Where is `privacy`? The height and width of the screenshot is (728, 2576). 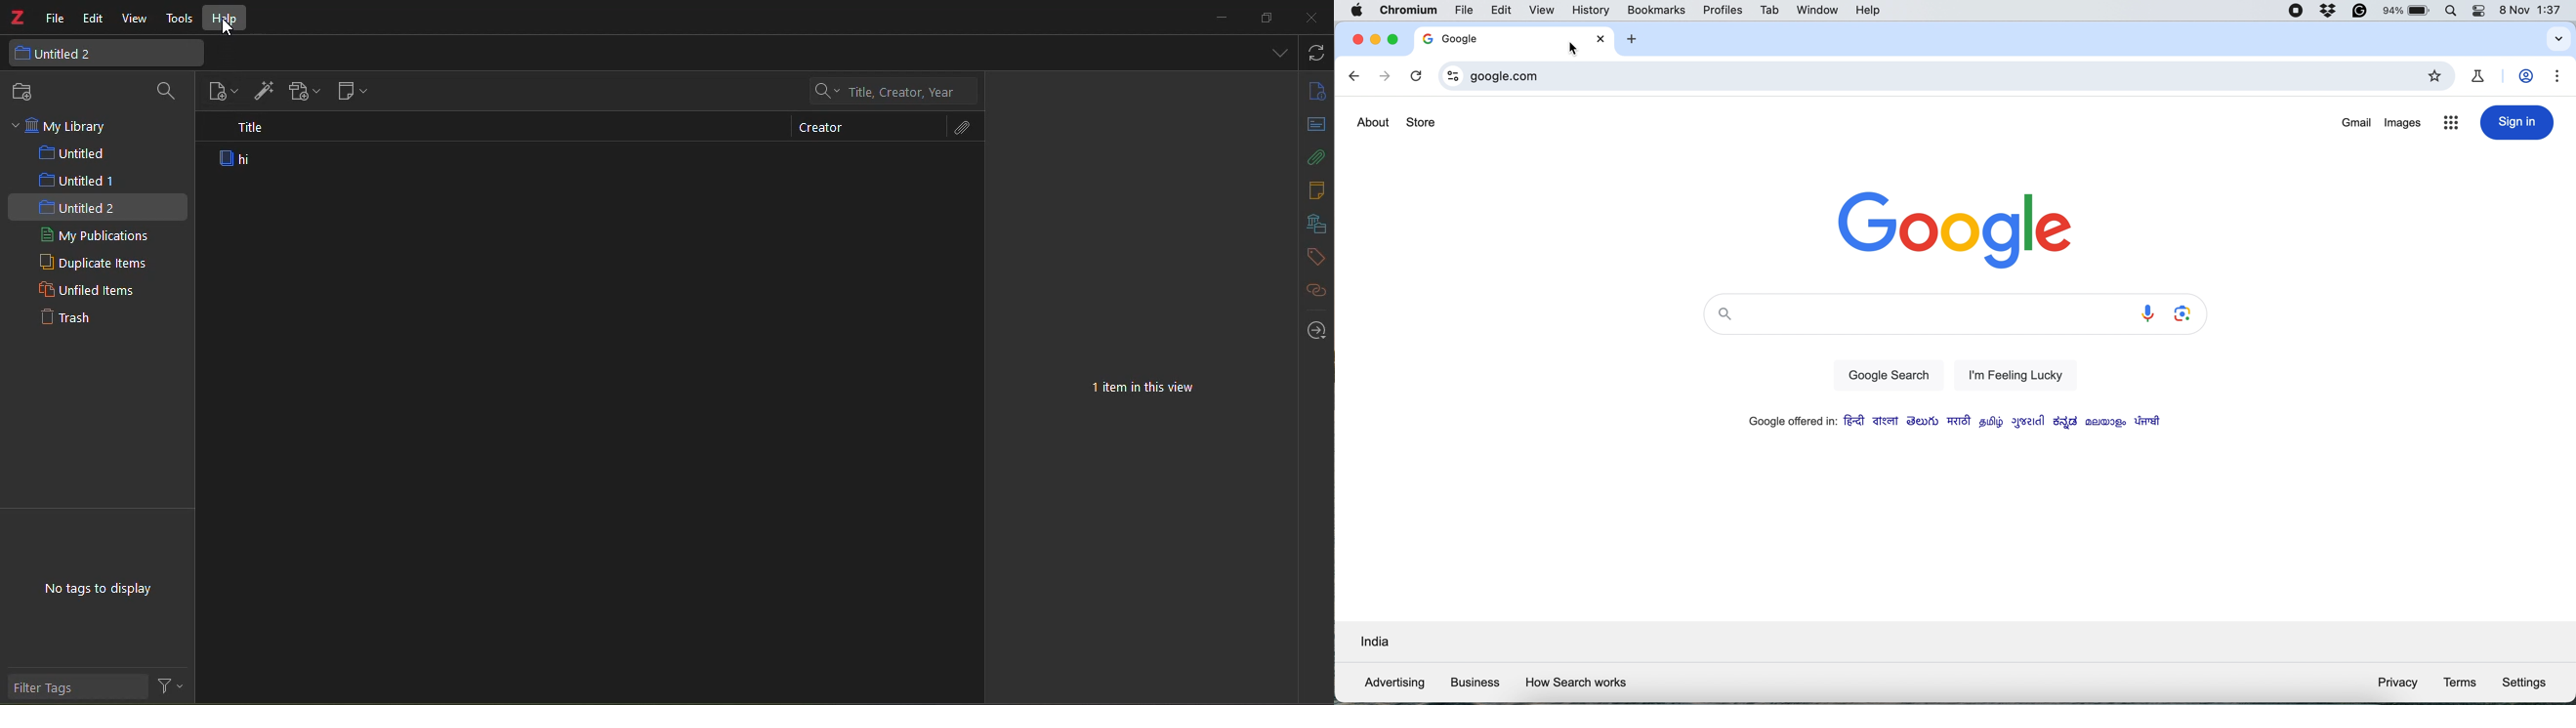
privacy is located at coordinates (2397, 684).